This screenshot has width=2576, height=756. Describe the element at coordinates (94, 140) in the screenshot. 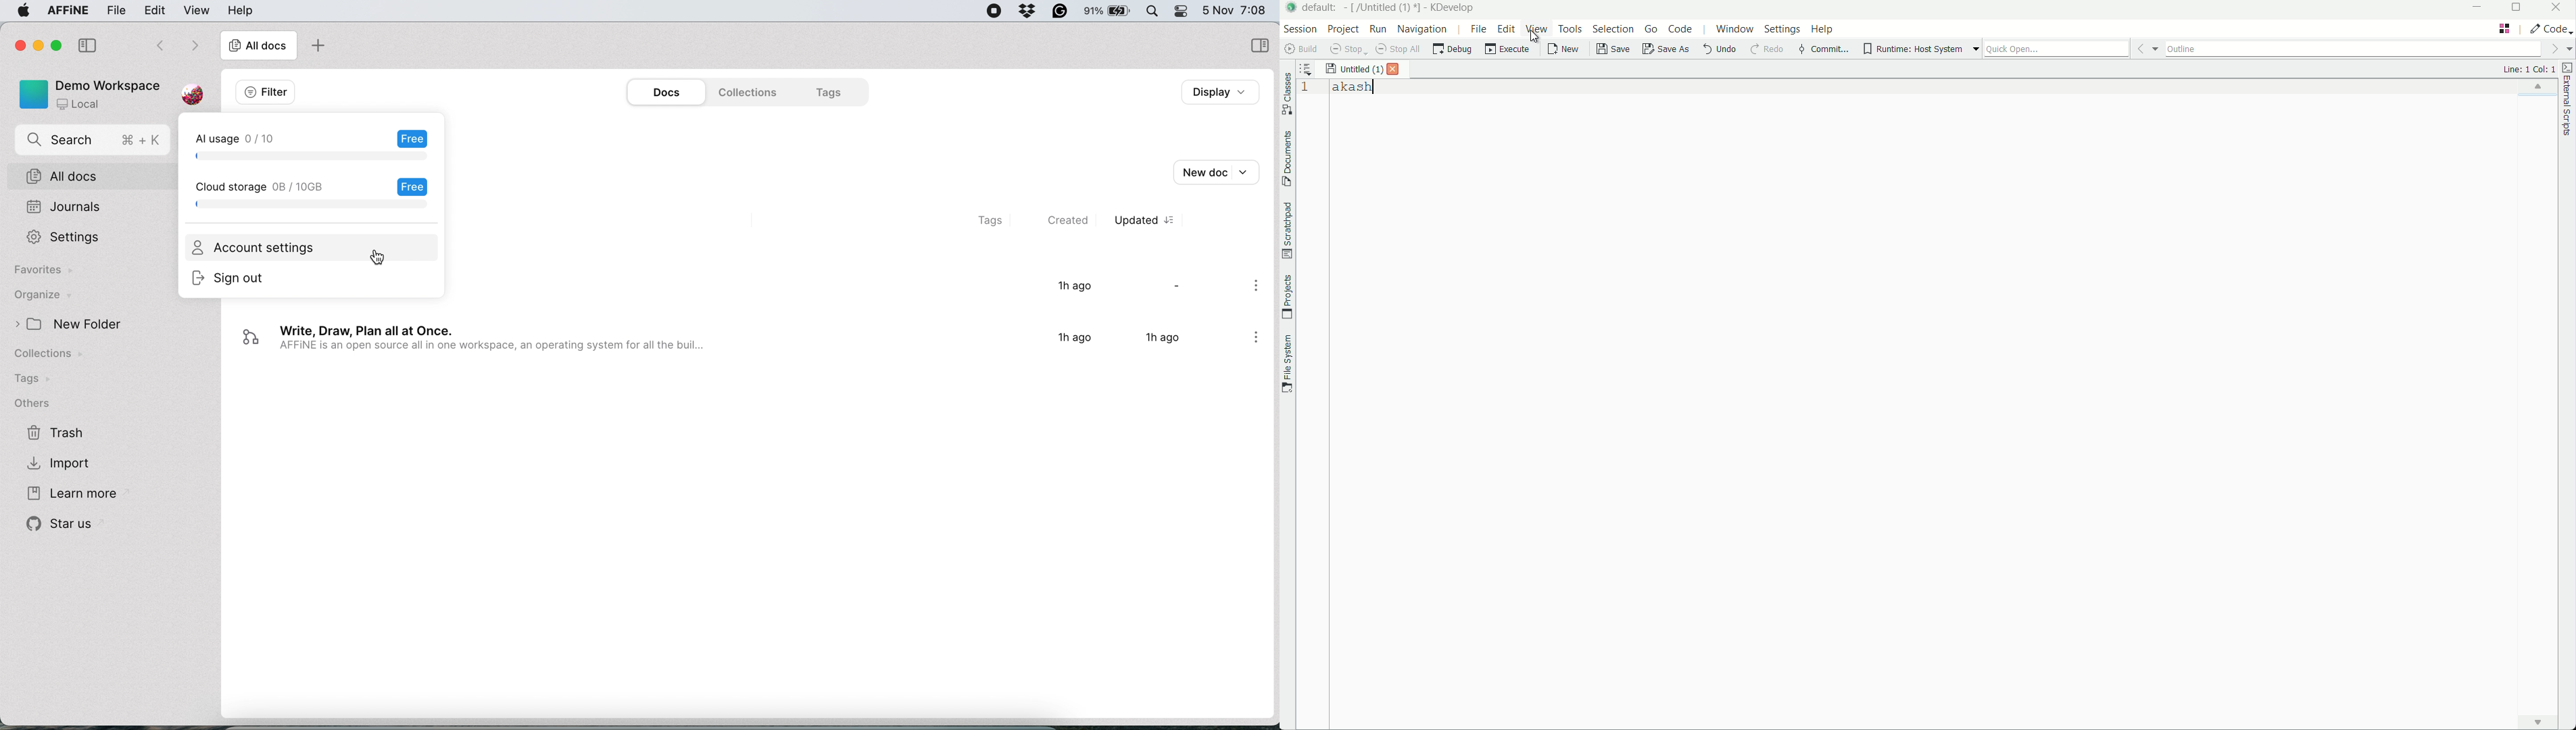

I see `search` at that location.